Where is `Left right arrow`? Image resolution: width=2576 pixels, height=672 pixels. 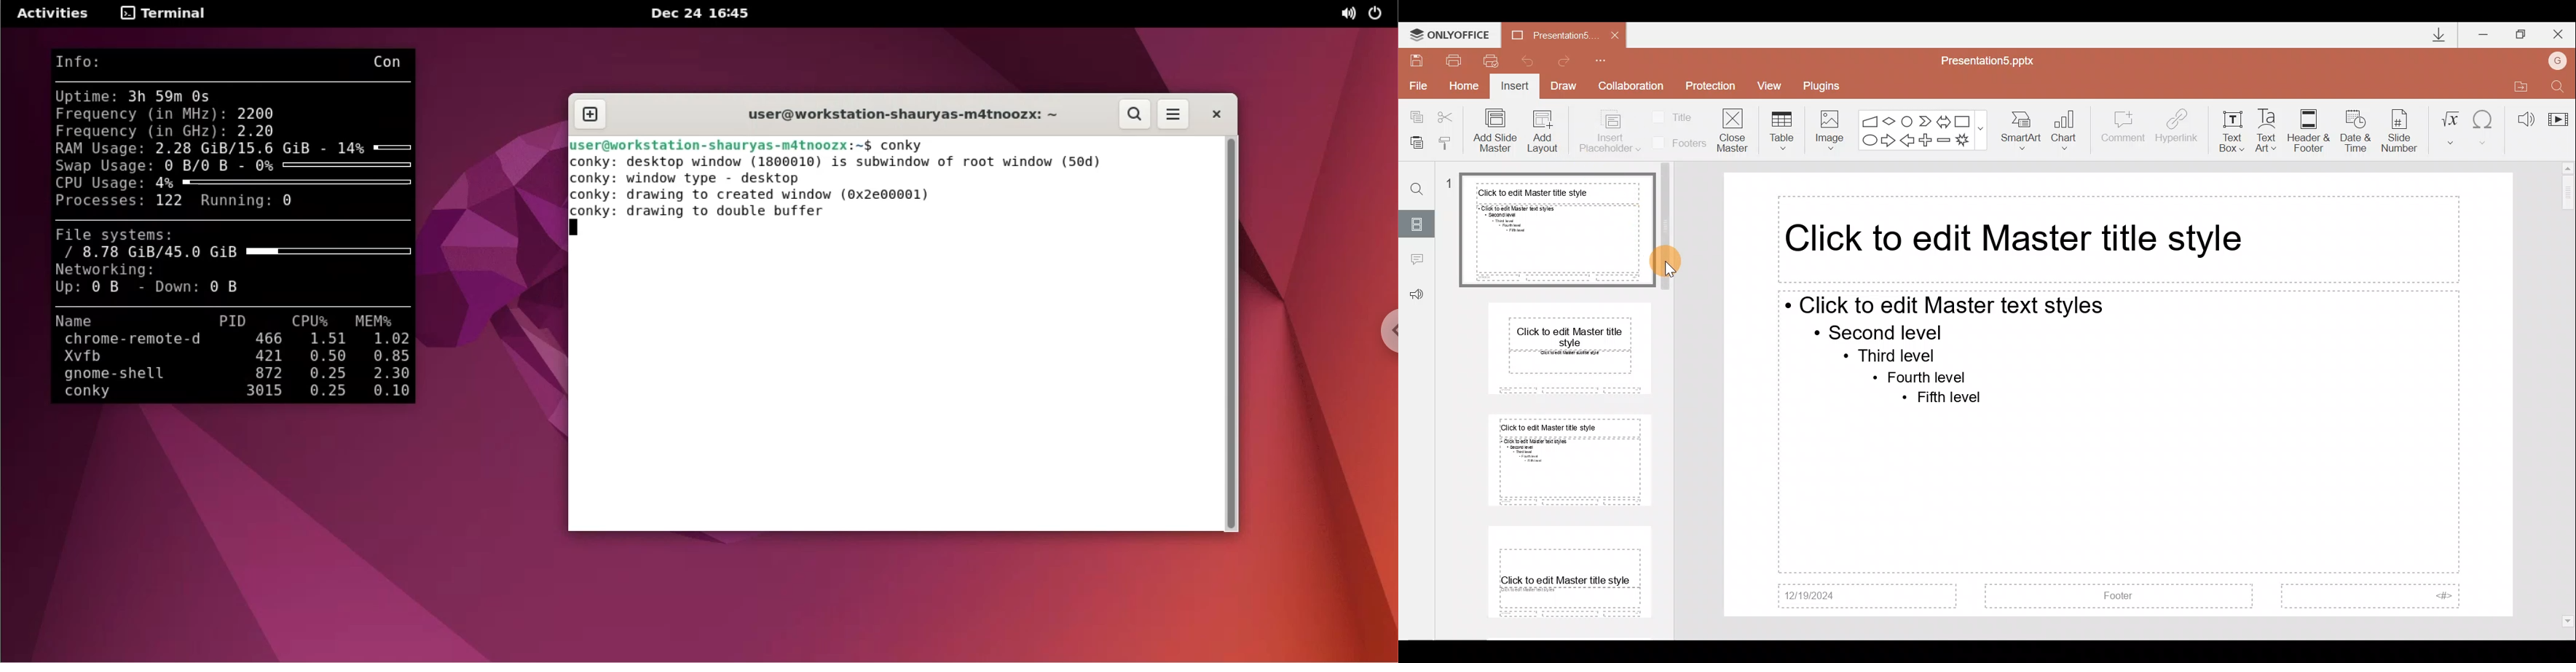
Left right arrow is located at coordinates (1943, 119).